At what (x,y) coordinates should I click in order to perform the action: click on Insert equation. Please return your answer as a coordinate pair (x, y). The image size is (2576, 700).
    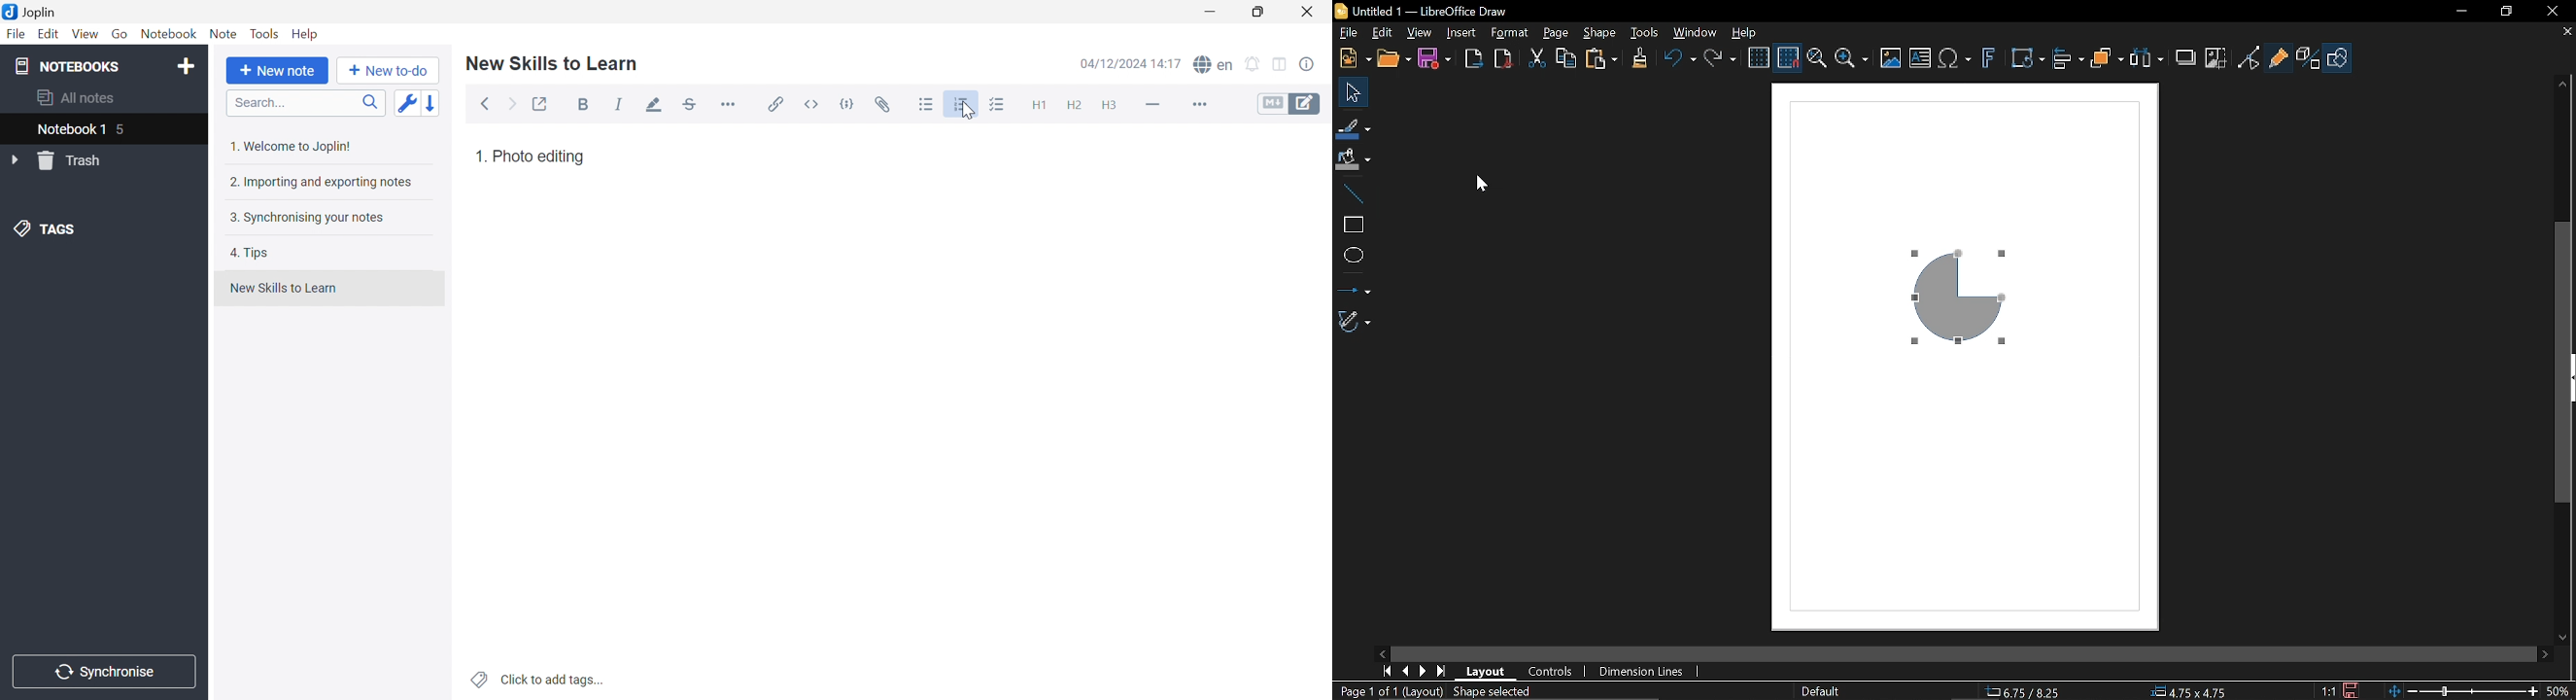
    Looking at the image, I should click on (1955, 60).